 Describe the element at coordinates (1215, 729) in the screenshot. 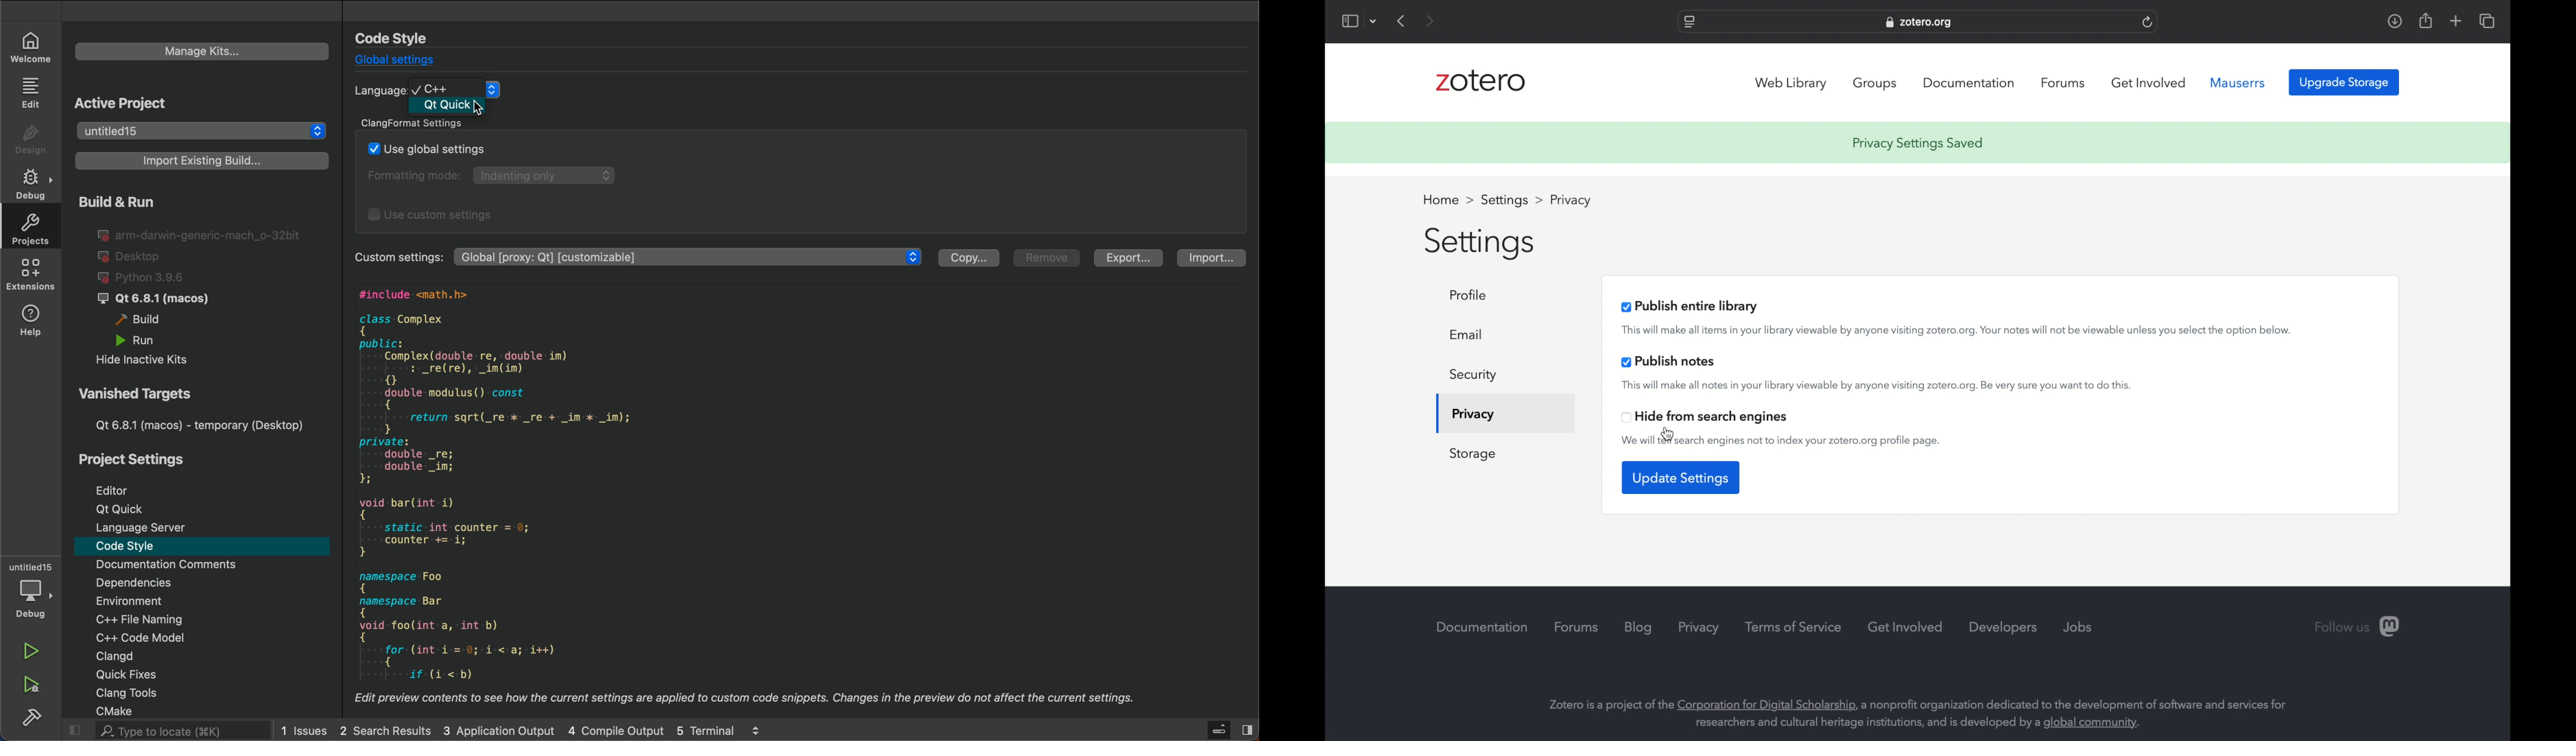

I see `close slide bar` at that location.